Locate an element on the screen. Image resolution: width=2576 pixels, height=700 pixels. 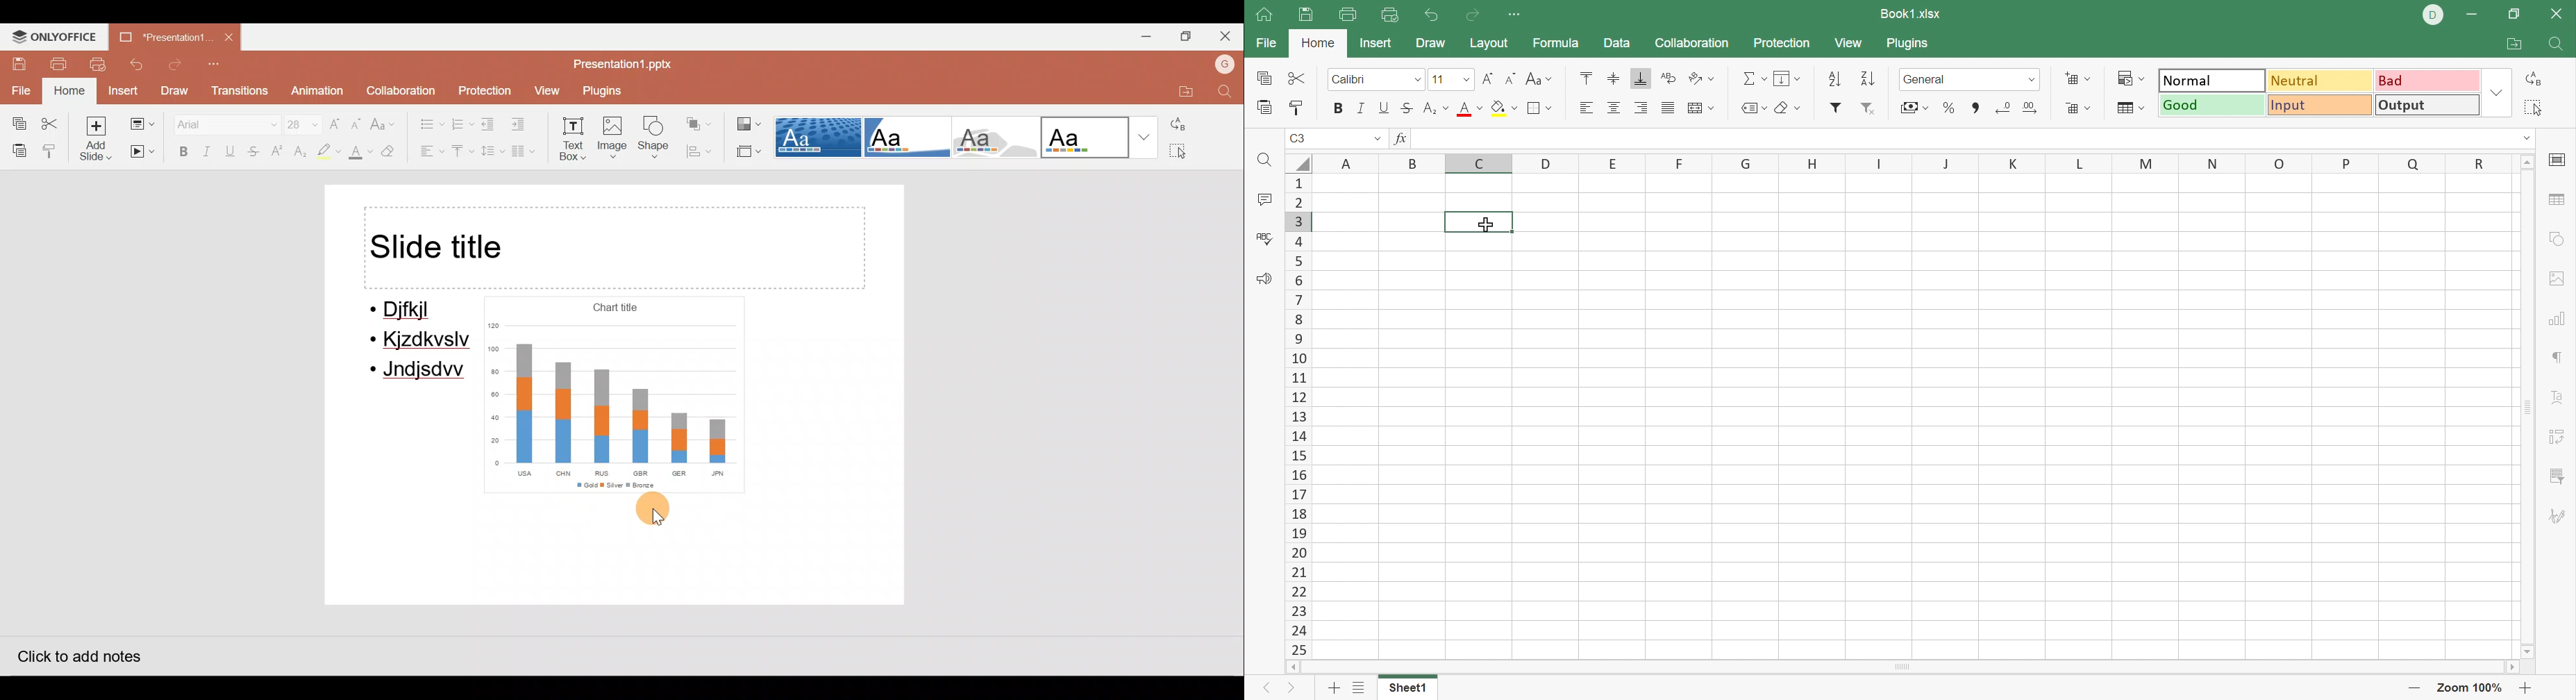
Output is located at coordinates (2425, 105).